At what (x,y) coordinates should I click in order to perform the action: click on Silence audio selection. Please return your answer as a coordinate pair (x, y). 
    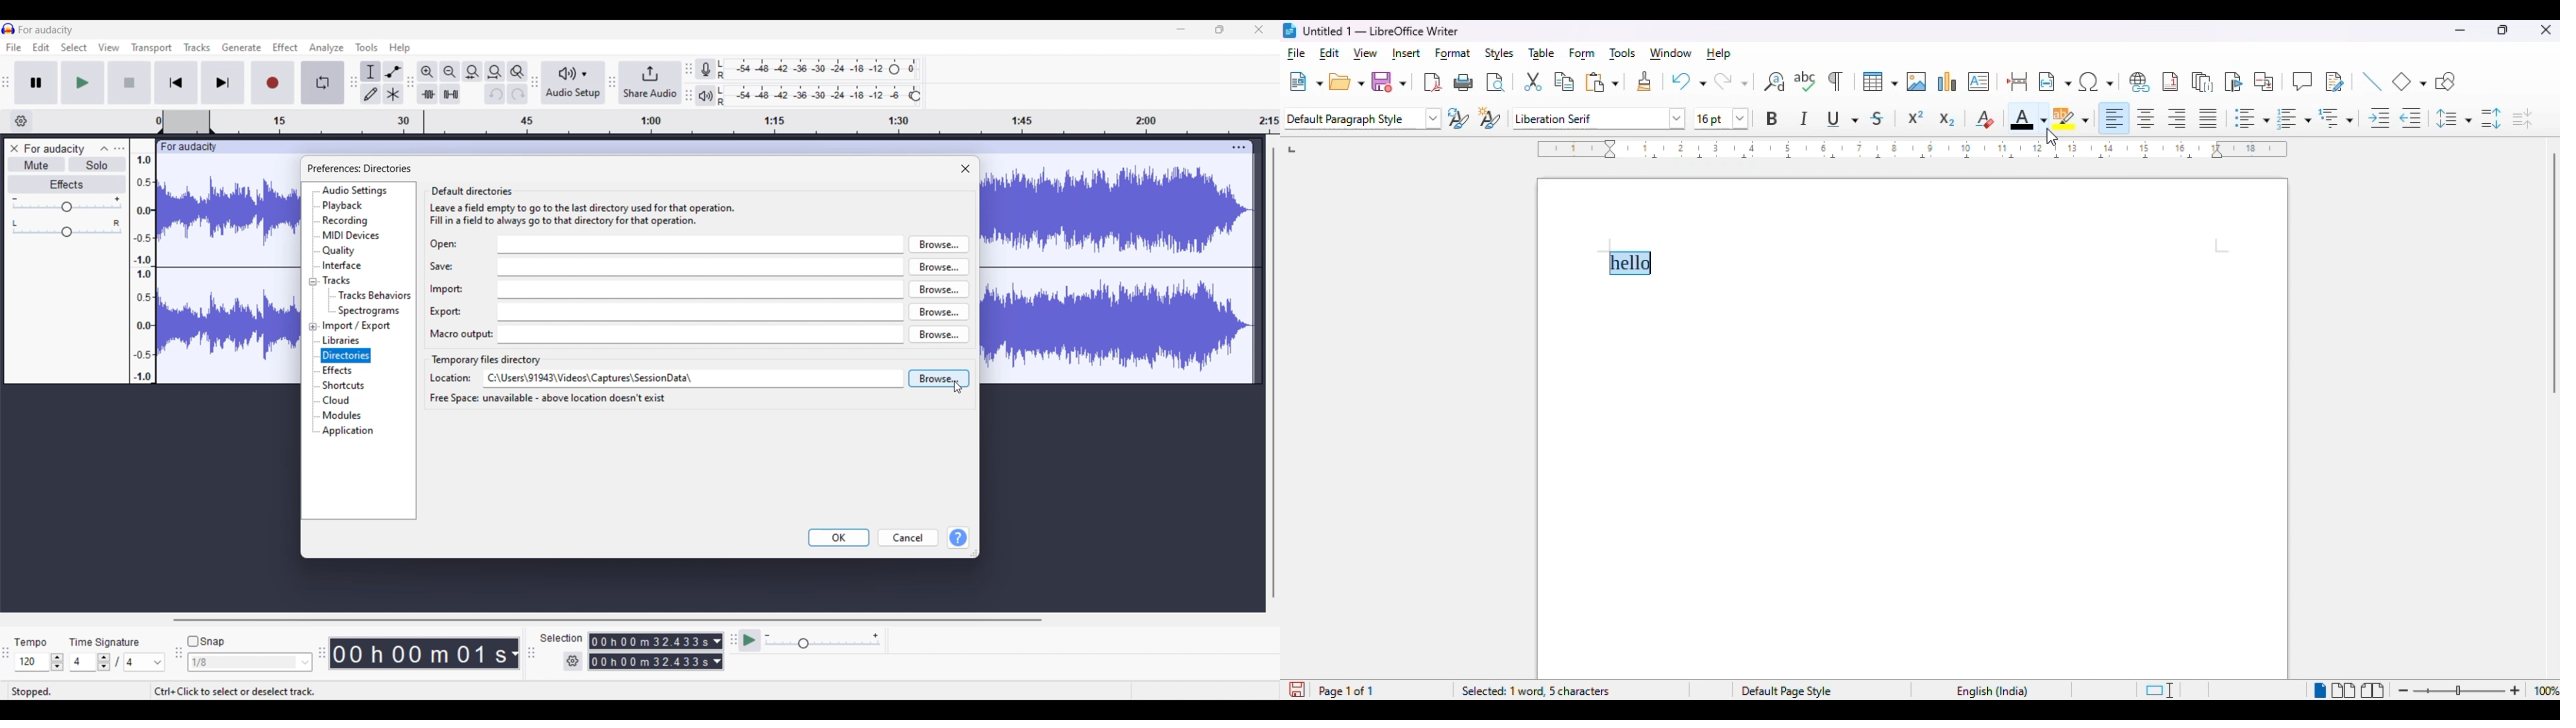
    Looking at the image, I should click on (450, 94).